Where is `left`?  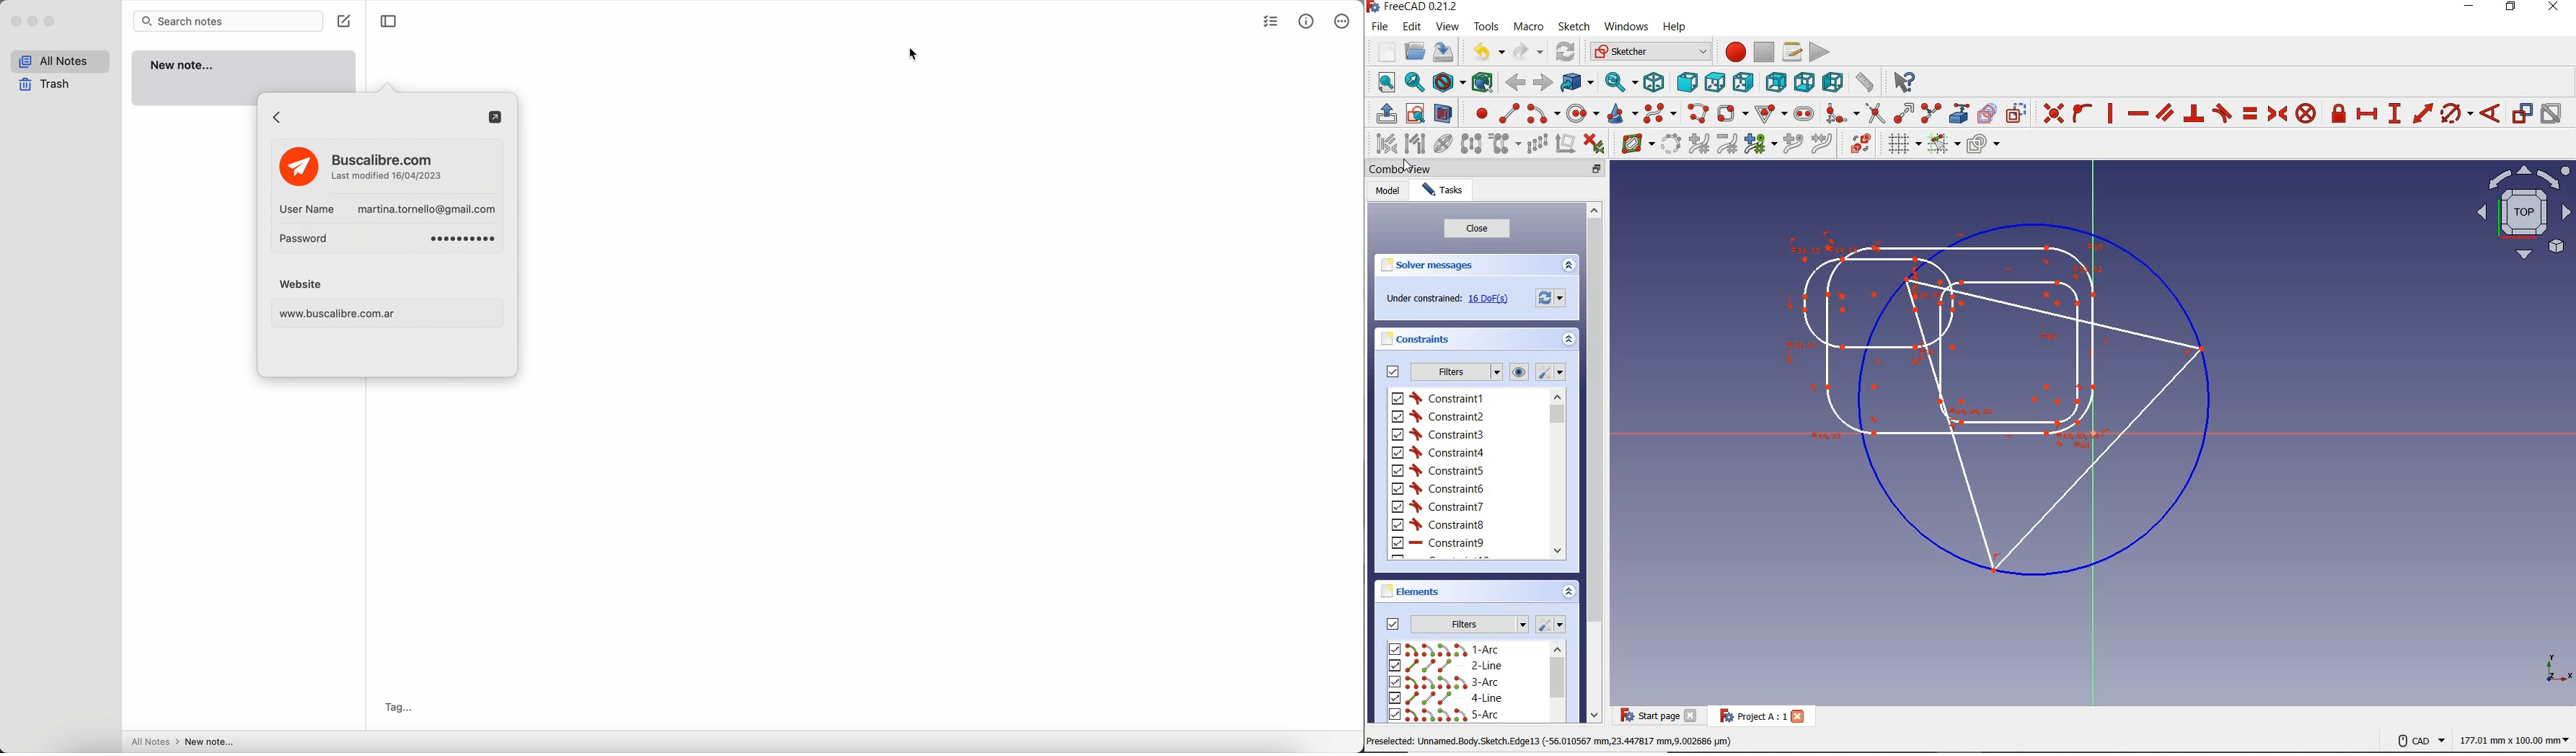
left is located at coordinates (1832, 82).